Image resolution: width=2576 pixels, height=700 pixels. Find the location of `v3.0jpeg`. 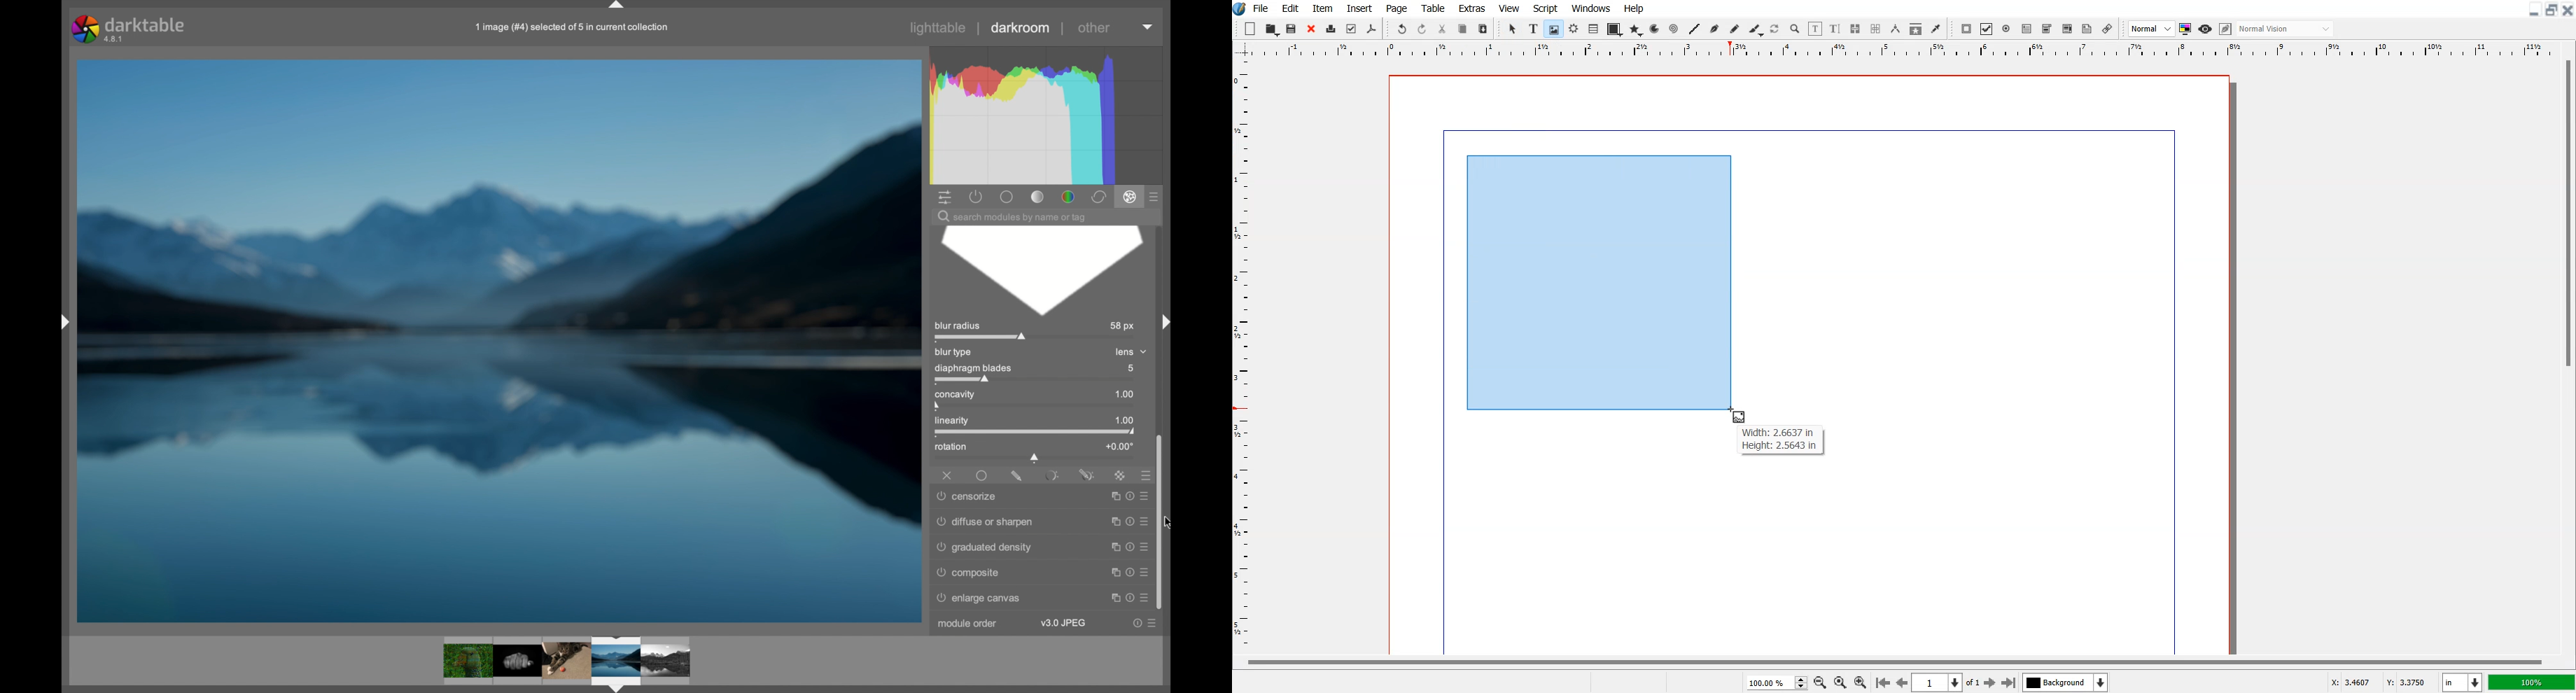

v3.0jpeg is located at coordinates (1063, 623).